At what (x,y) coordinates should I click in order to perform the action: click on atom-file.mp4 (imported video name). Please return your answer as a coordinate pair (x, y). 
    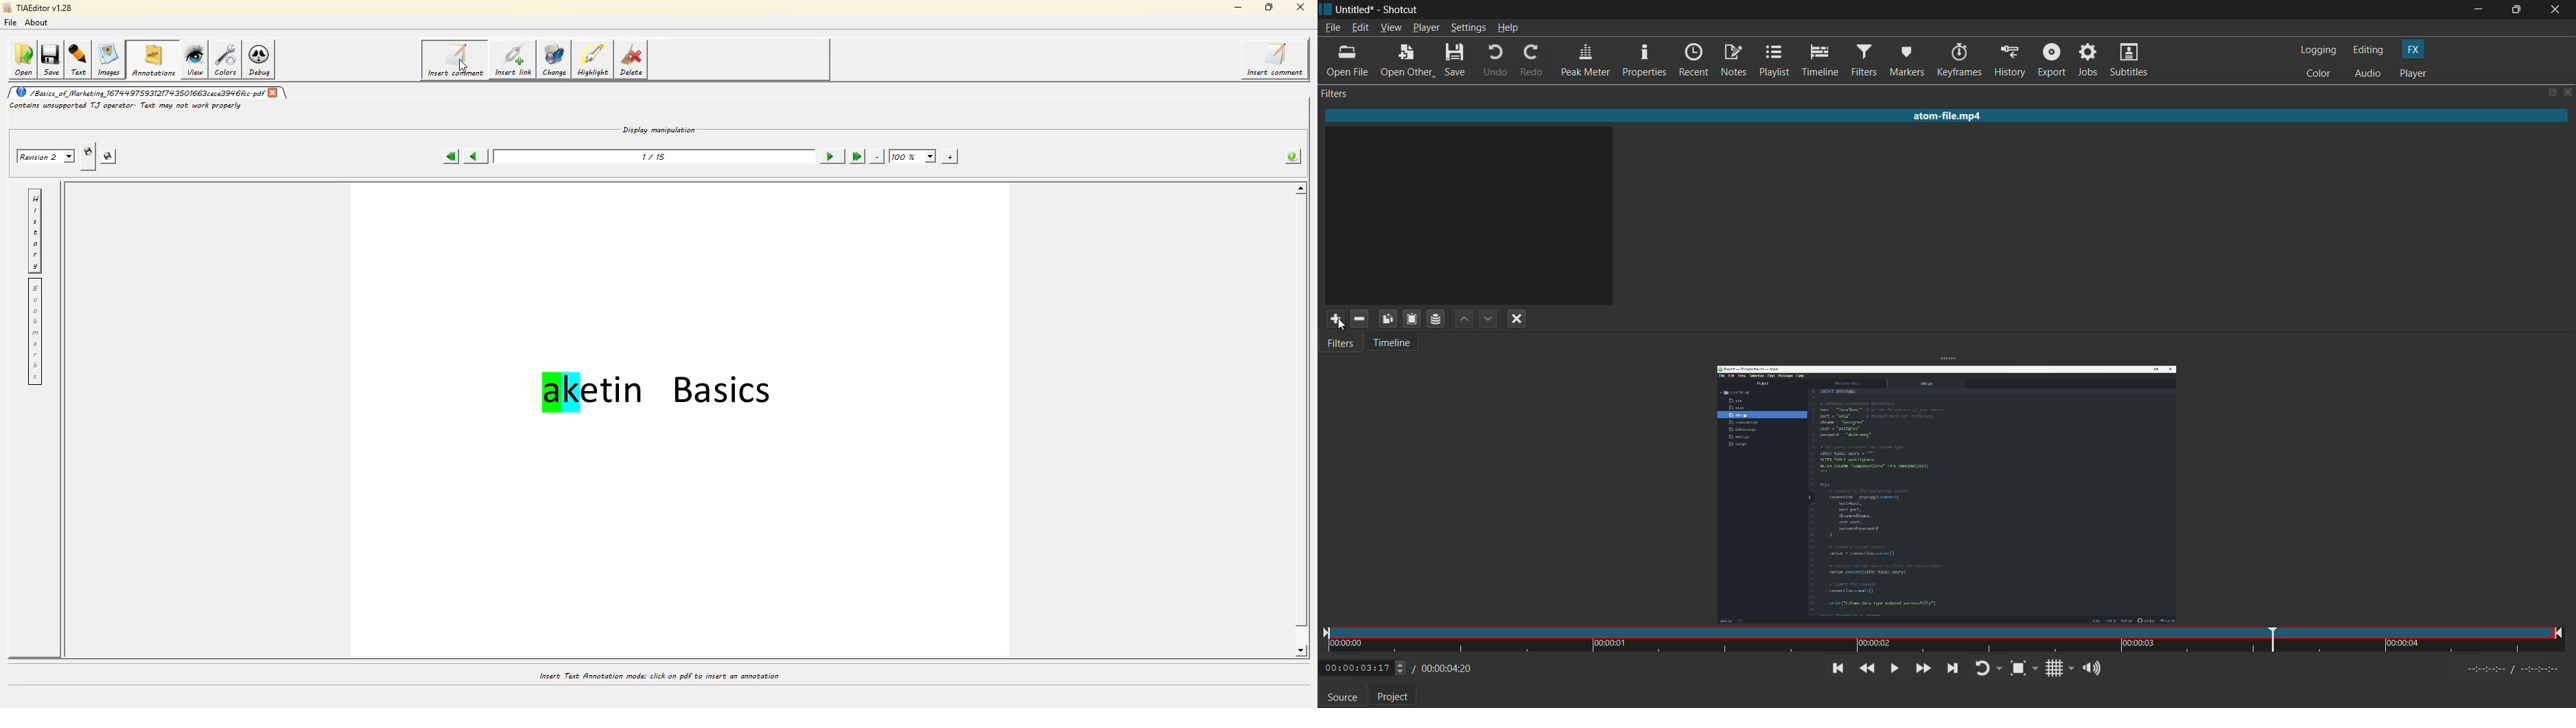
    Looking at the image, I should click on (1950, 117).